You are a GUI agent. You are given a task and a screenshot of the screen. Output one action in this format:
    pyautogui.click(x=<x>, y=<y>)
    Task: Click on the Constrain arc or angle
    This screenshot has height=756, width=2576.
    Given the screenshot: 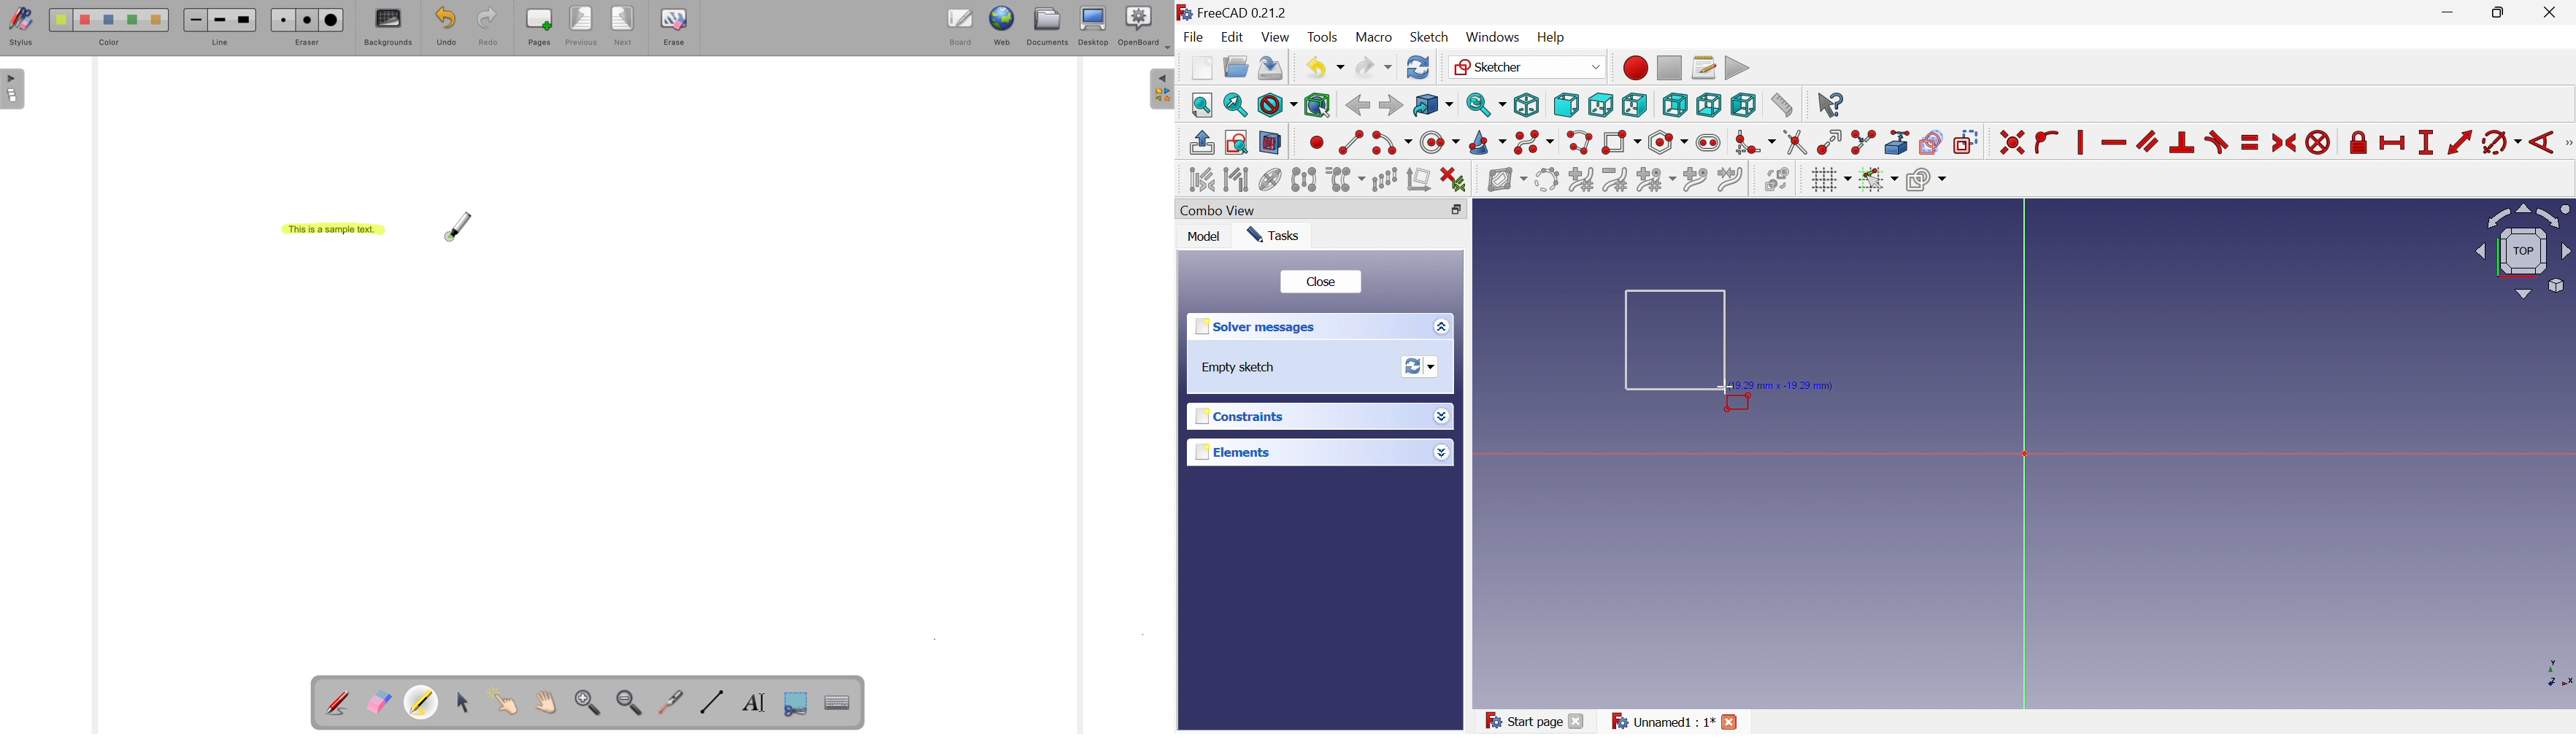 What is the action you would take?
    pyautogui.click(x=2502, y=143)
    